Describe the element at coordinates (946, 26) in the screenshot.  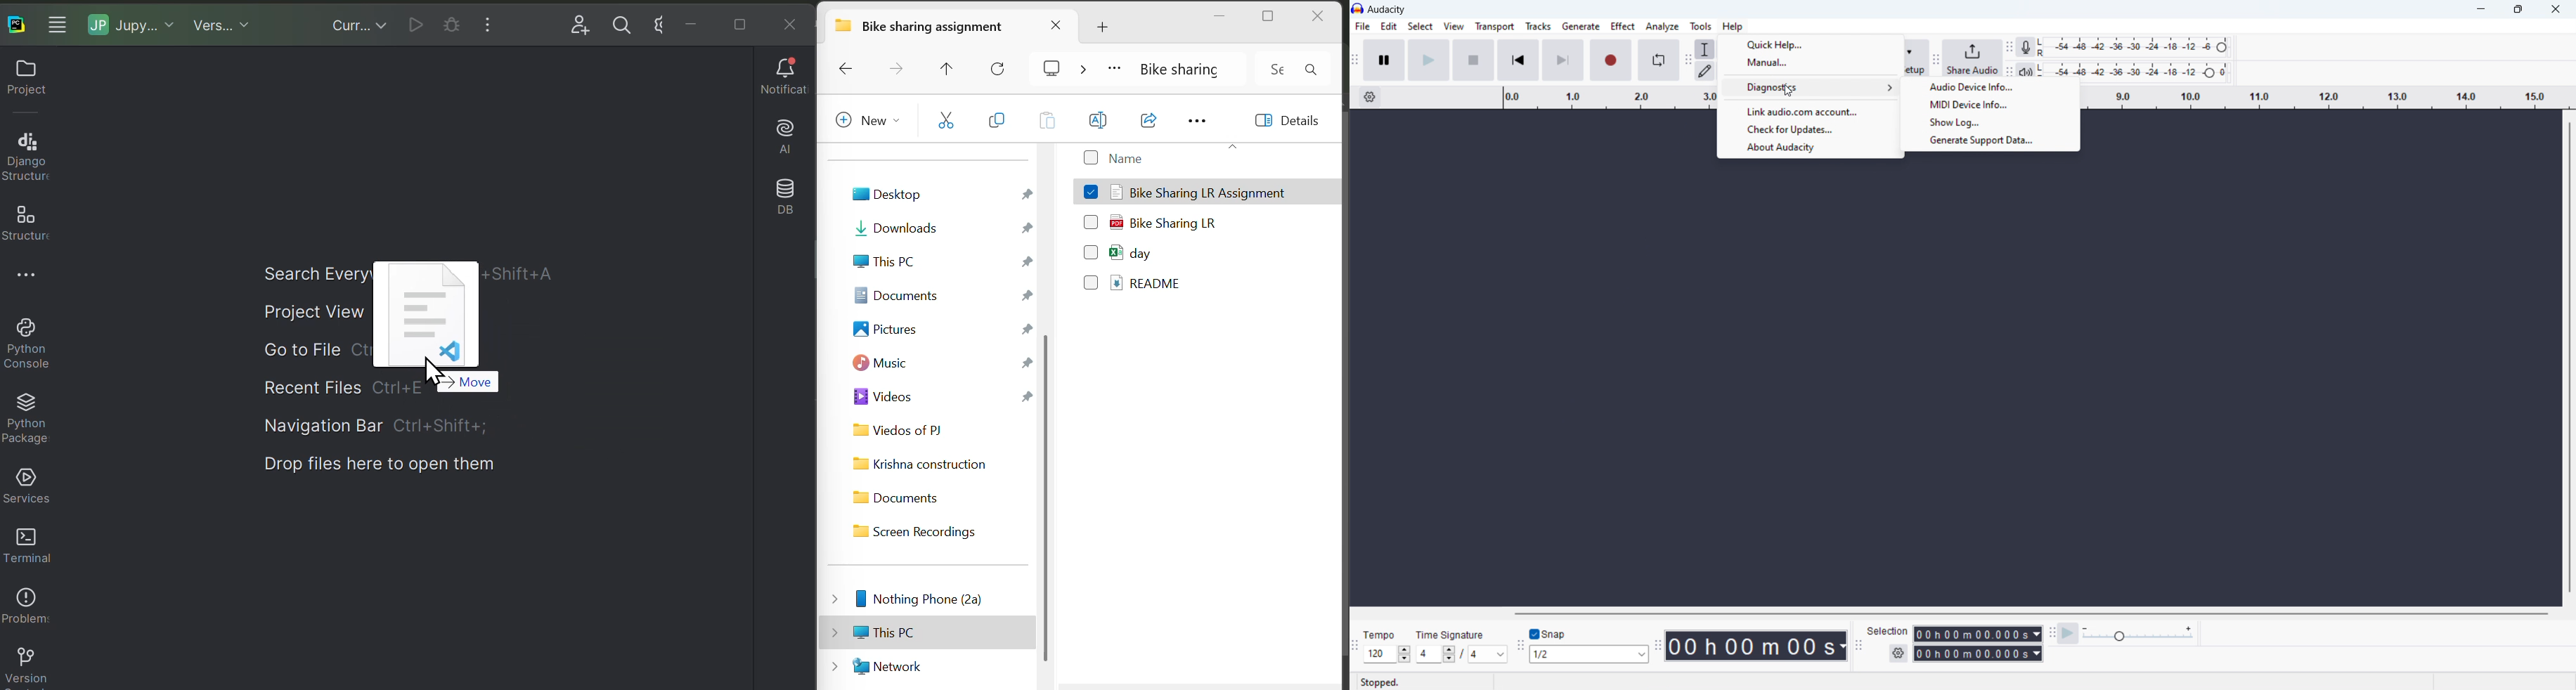
I see `Bike sharing assignment` at that location.